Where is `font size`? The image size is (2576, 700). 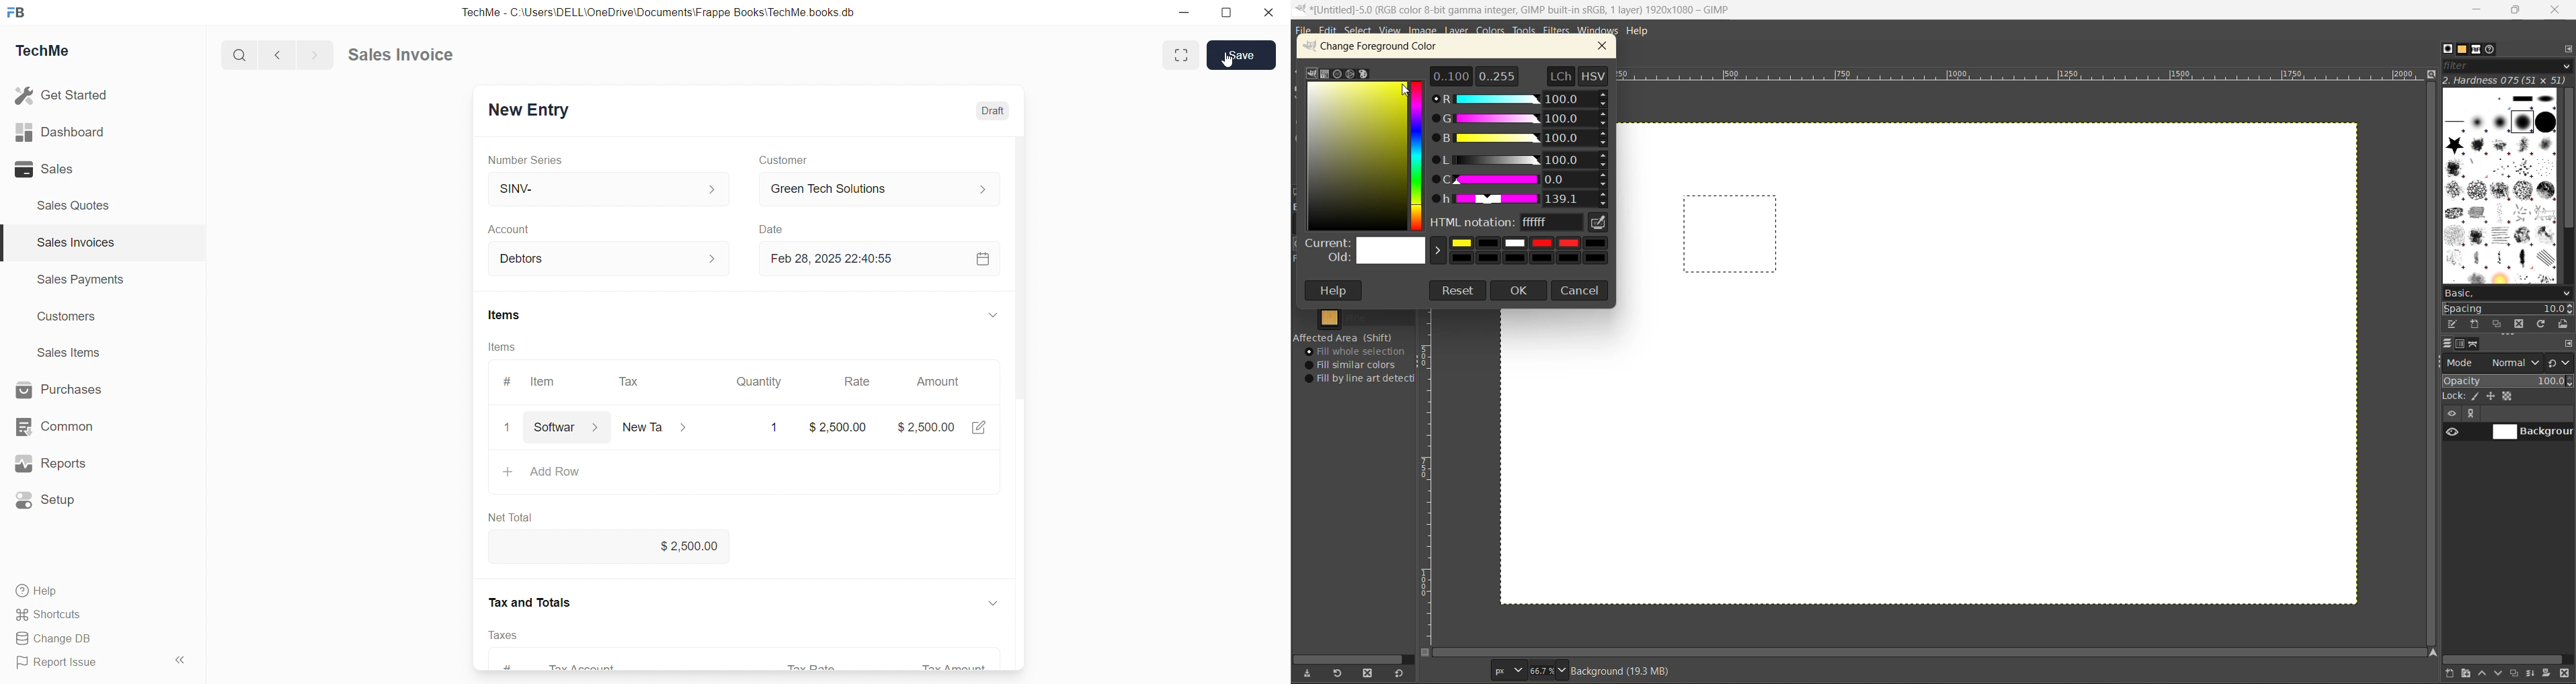 font size is located at coordinates (1534, 670).